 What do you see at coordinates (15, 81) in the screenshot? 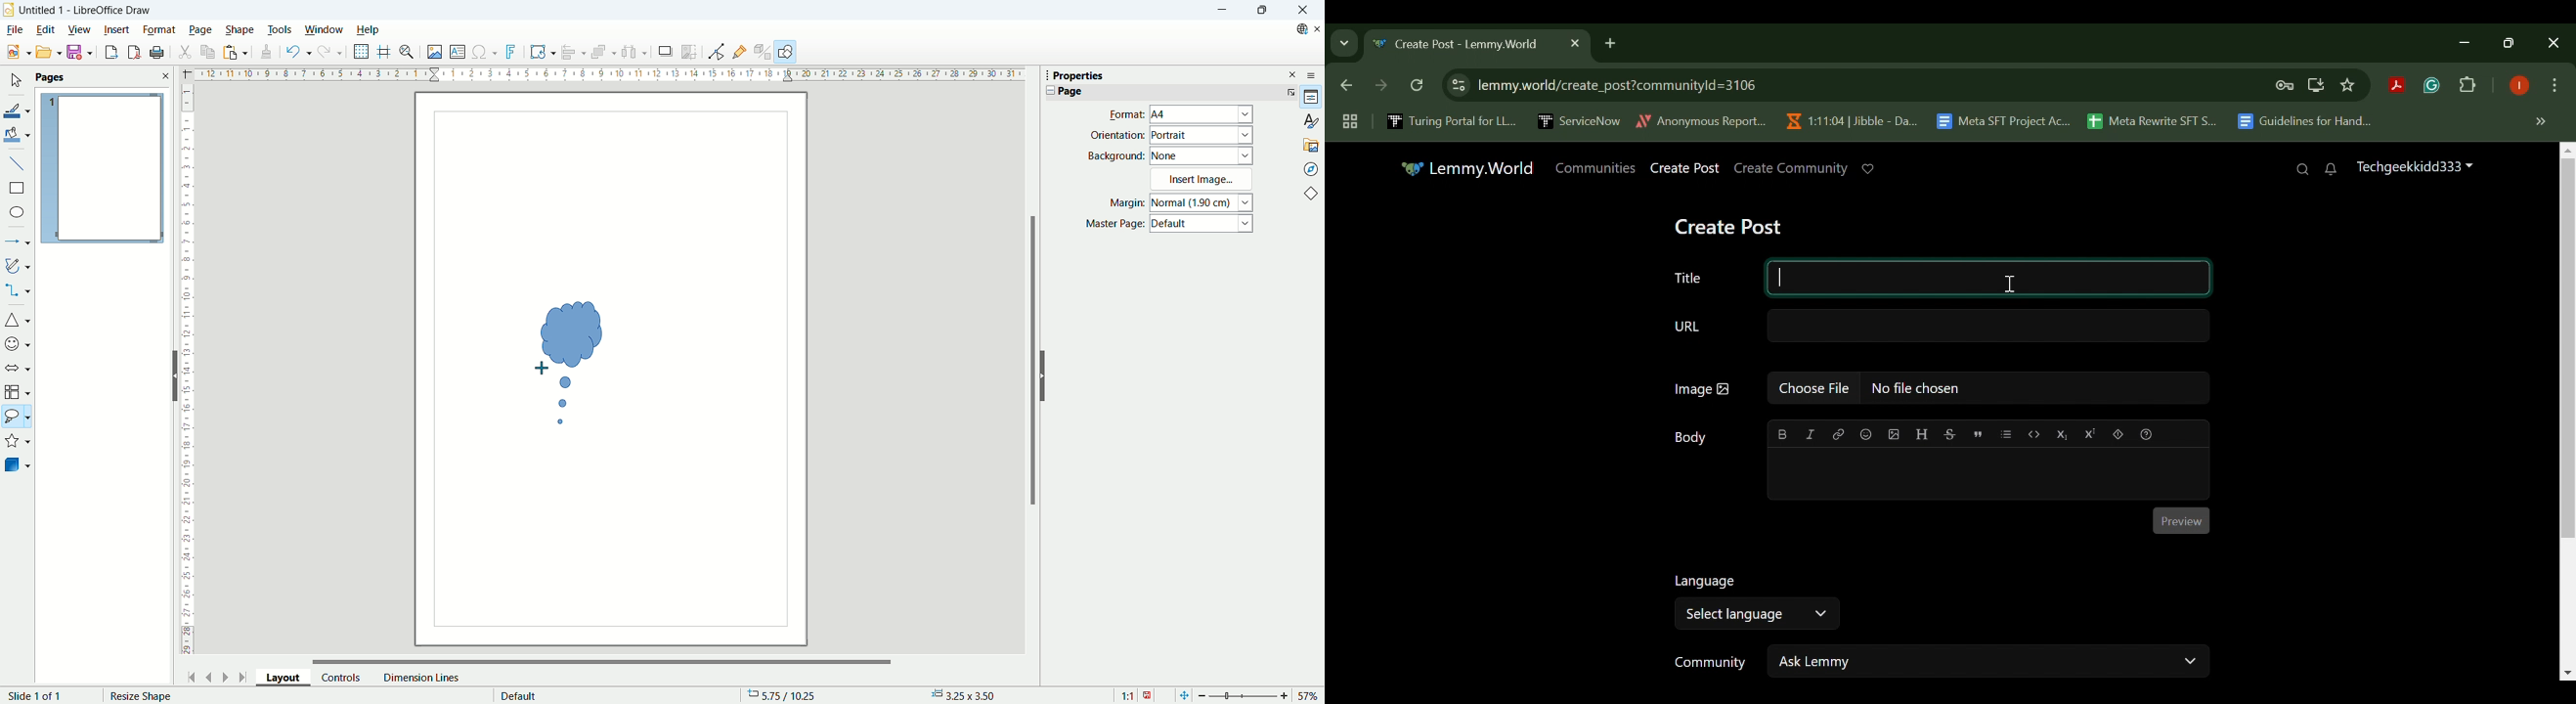
I see `select` at bounding box center [15, 81].